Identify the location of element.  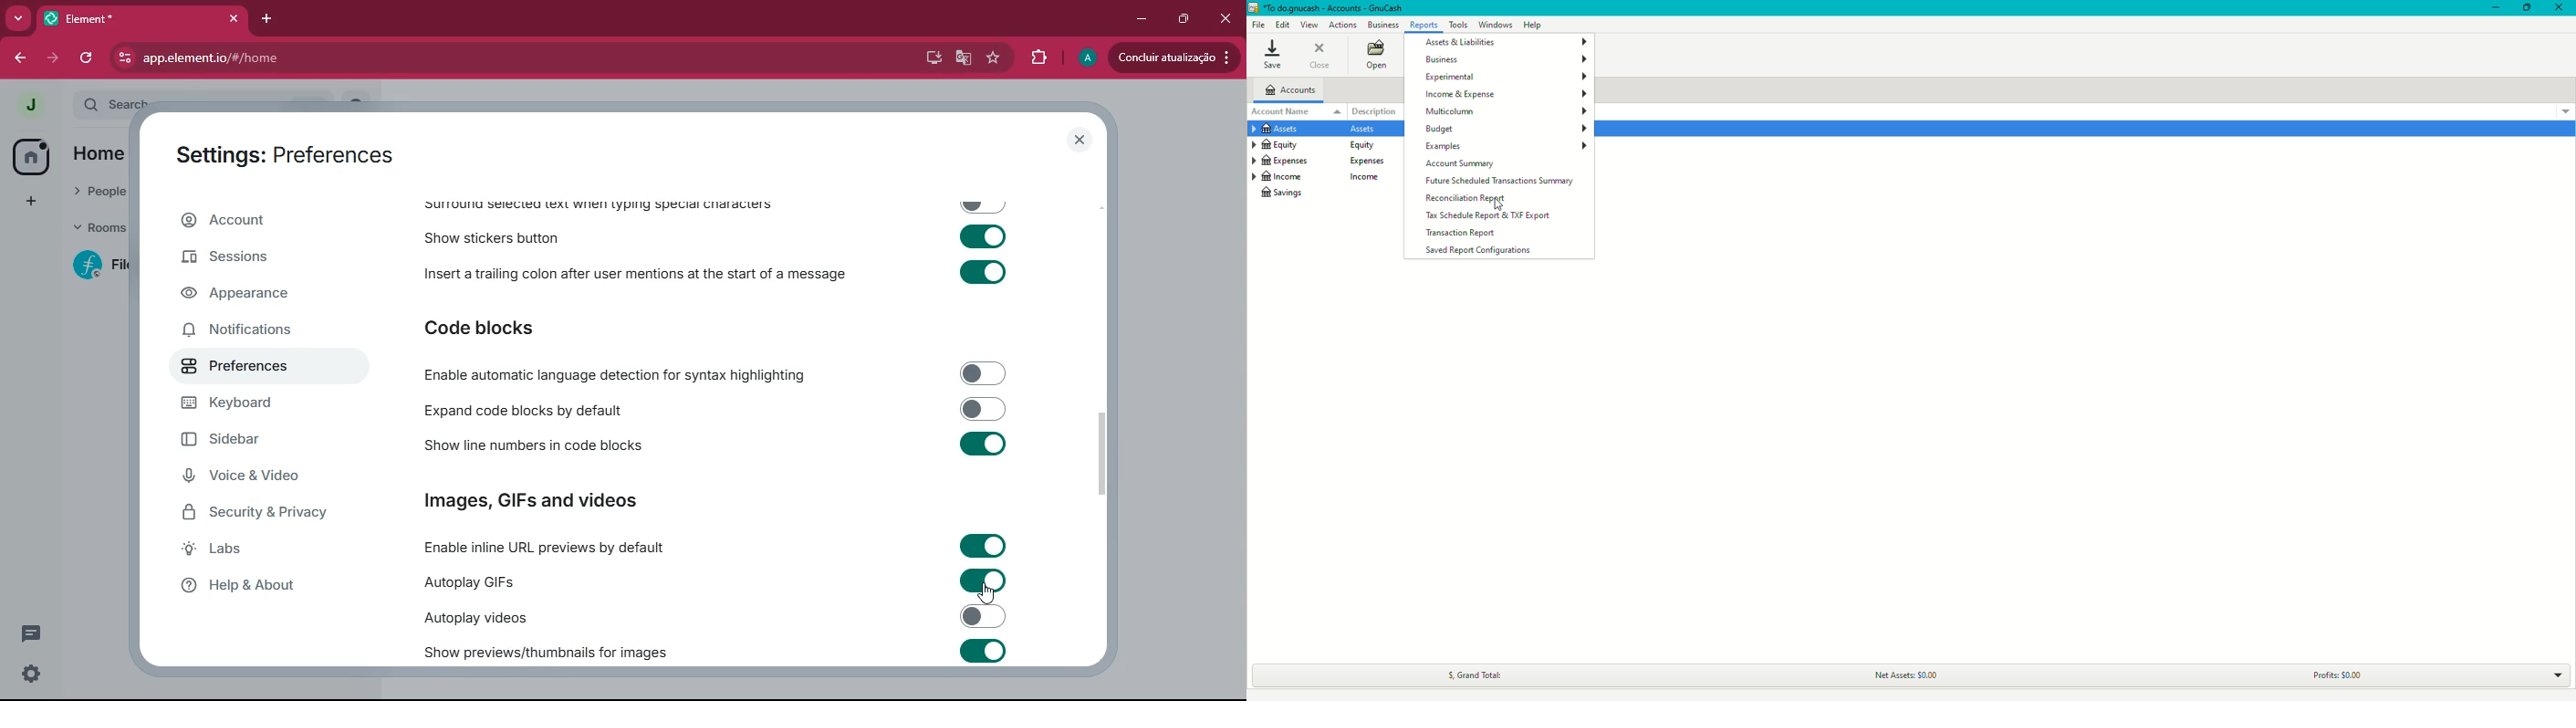
(141, 18).